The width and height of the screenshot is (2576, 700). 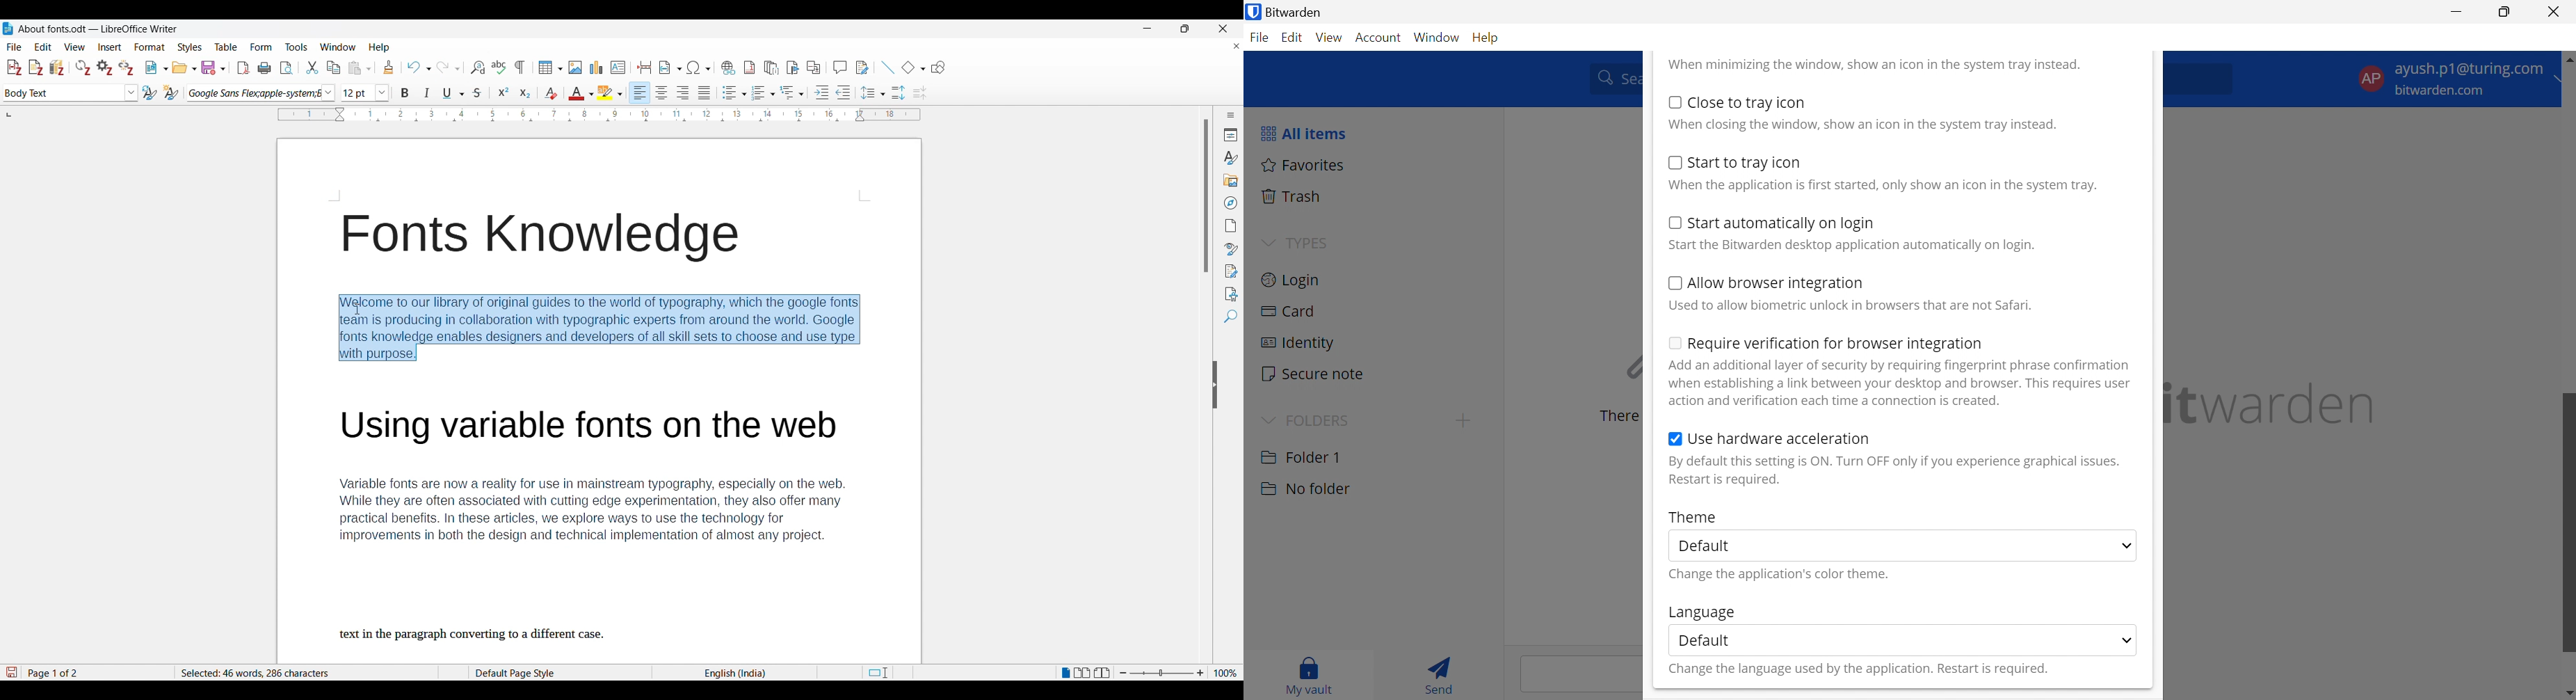 I want to click on Font options, so click(x=261, y=93).